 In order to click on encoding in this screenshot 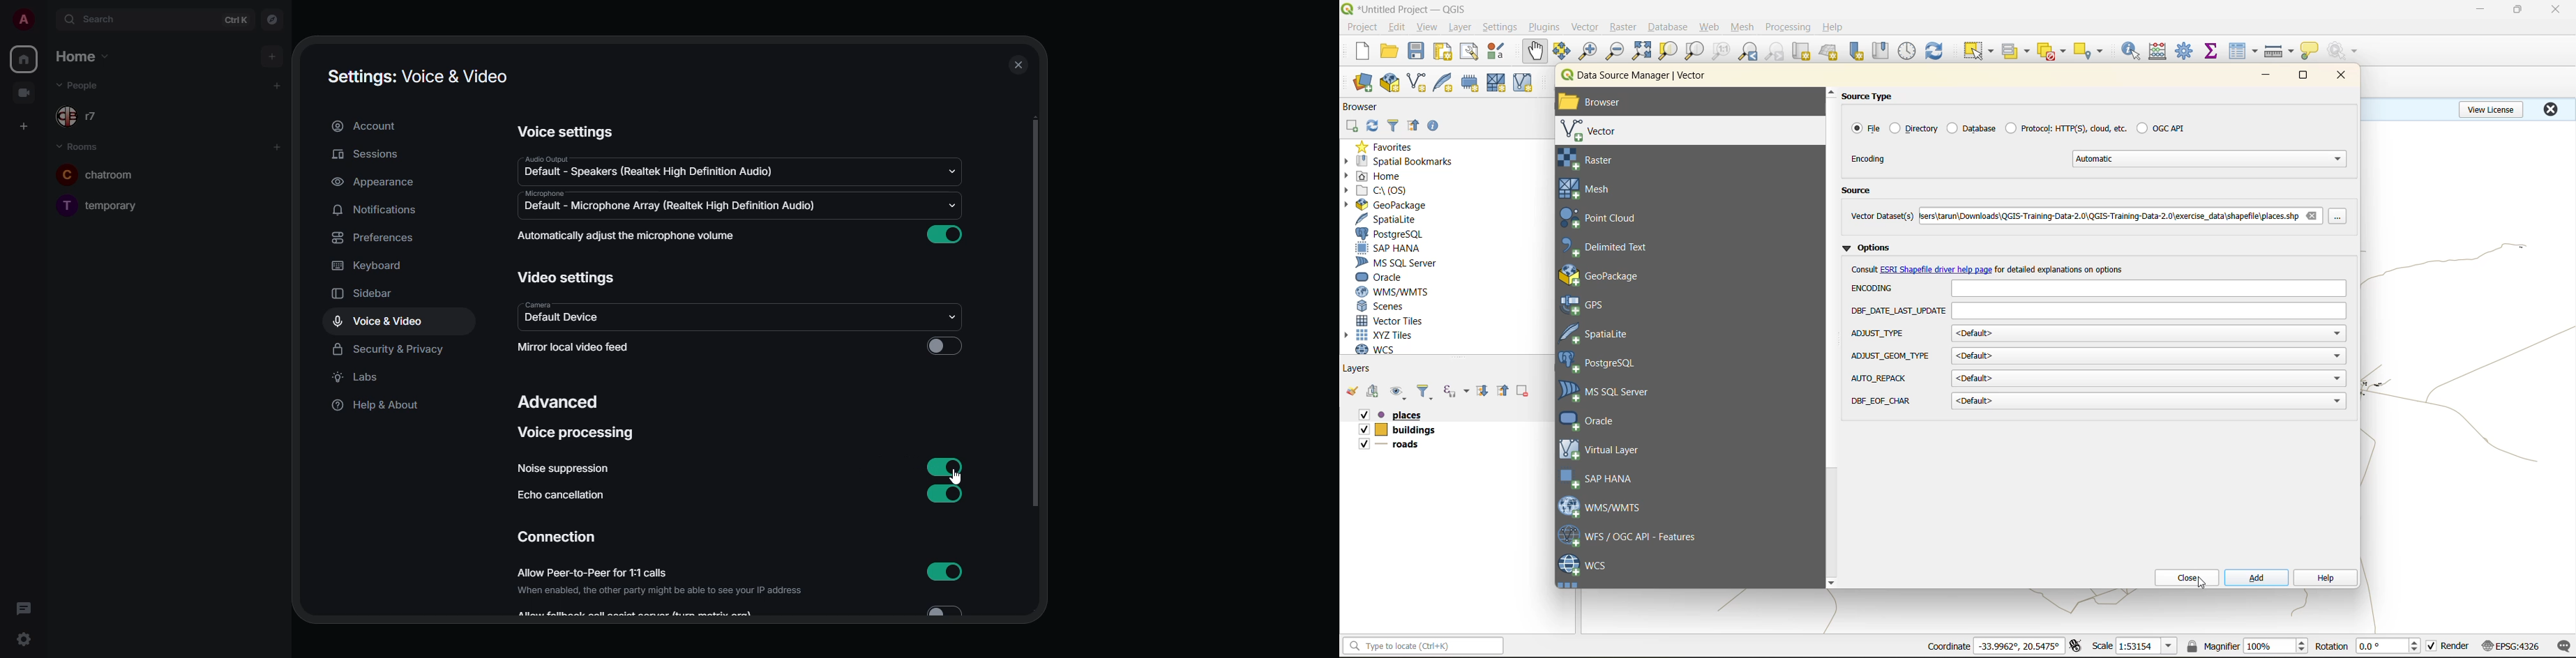, I will do `click(1870, 158)`.